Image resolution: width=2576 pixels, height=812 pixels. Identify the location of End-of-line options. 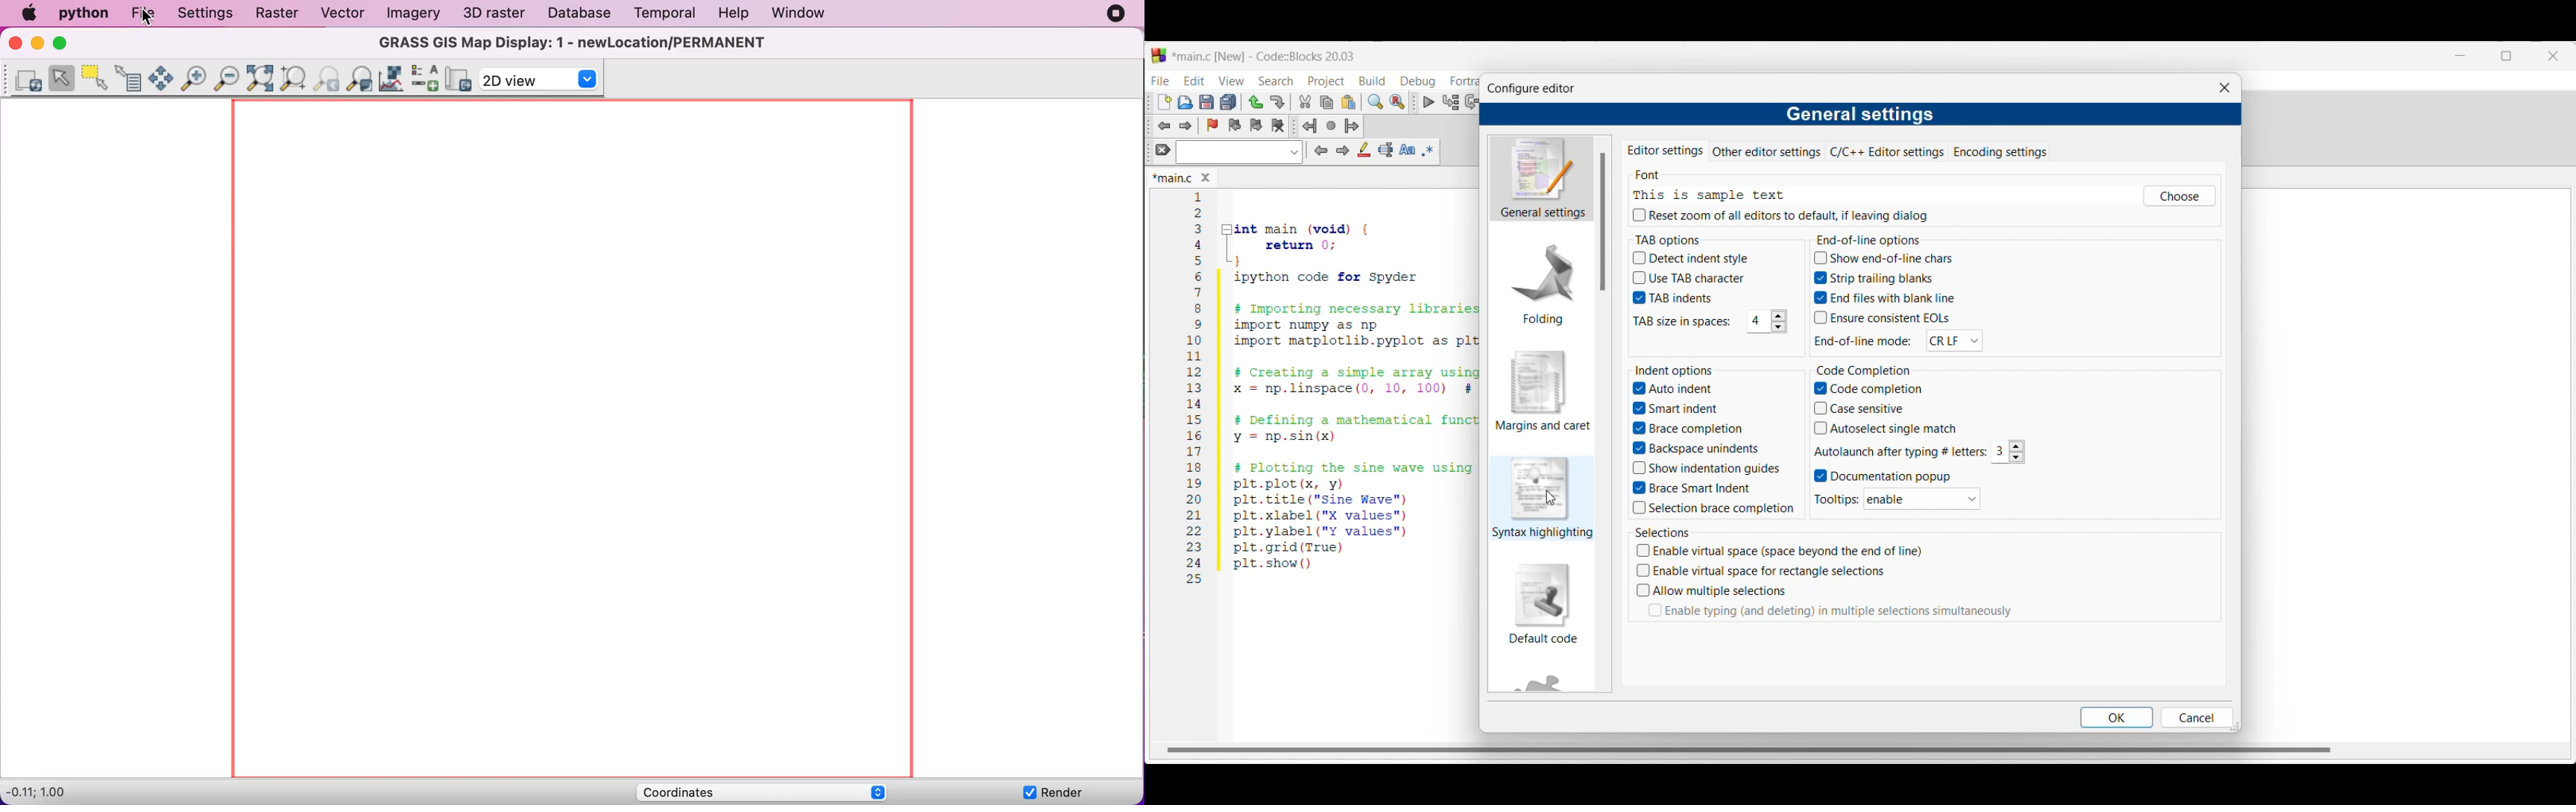
(1892, 238).